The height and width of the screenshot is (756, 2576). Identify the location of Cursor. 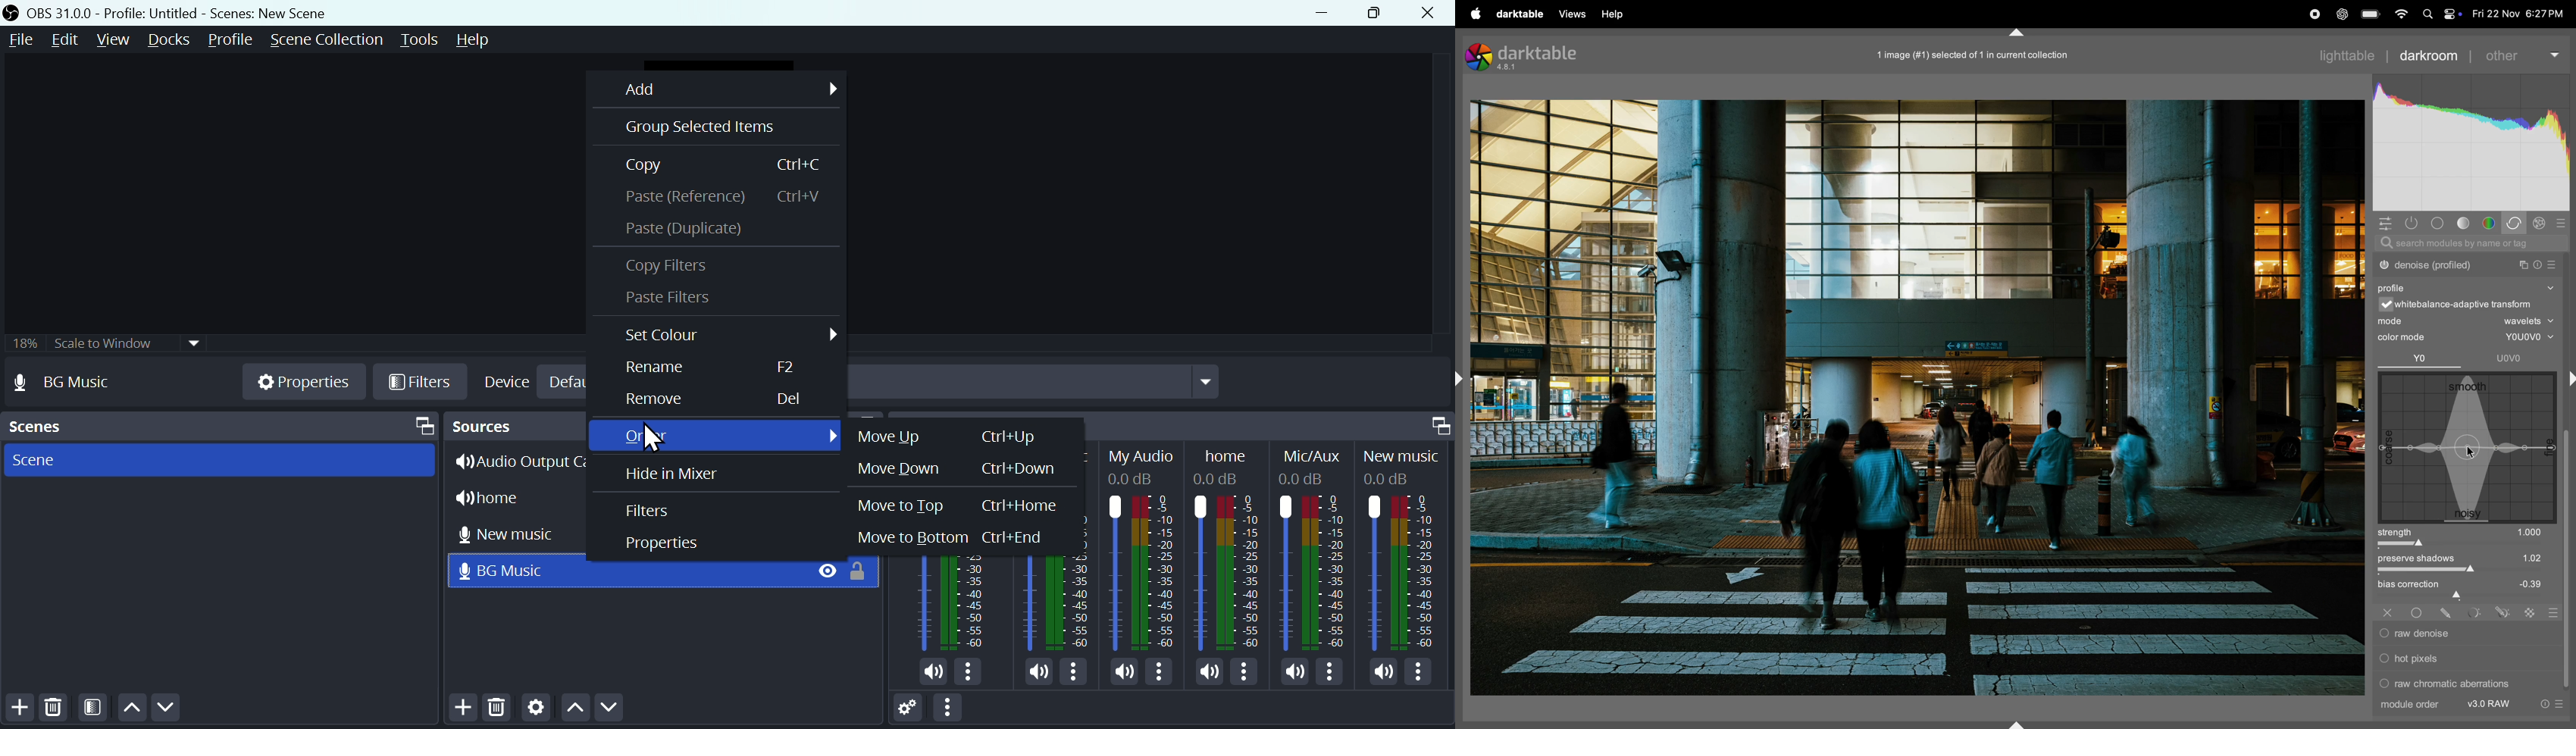
(656, 435).